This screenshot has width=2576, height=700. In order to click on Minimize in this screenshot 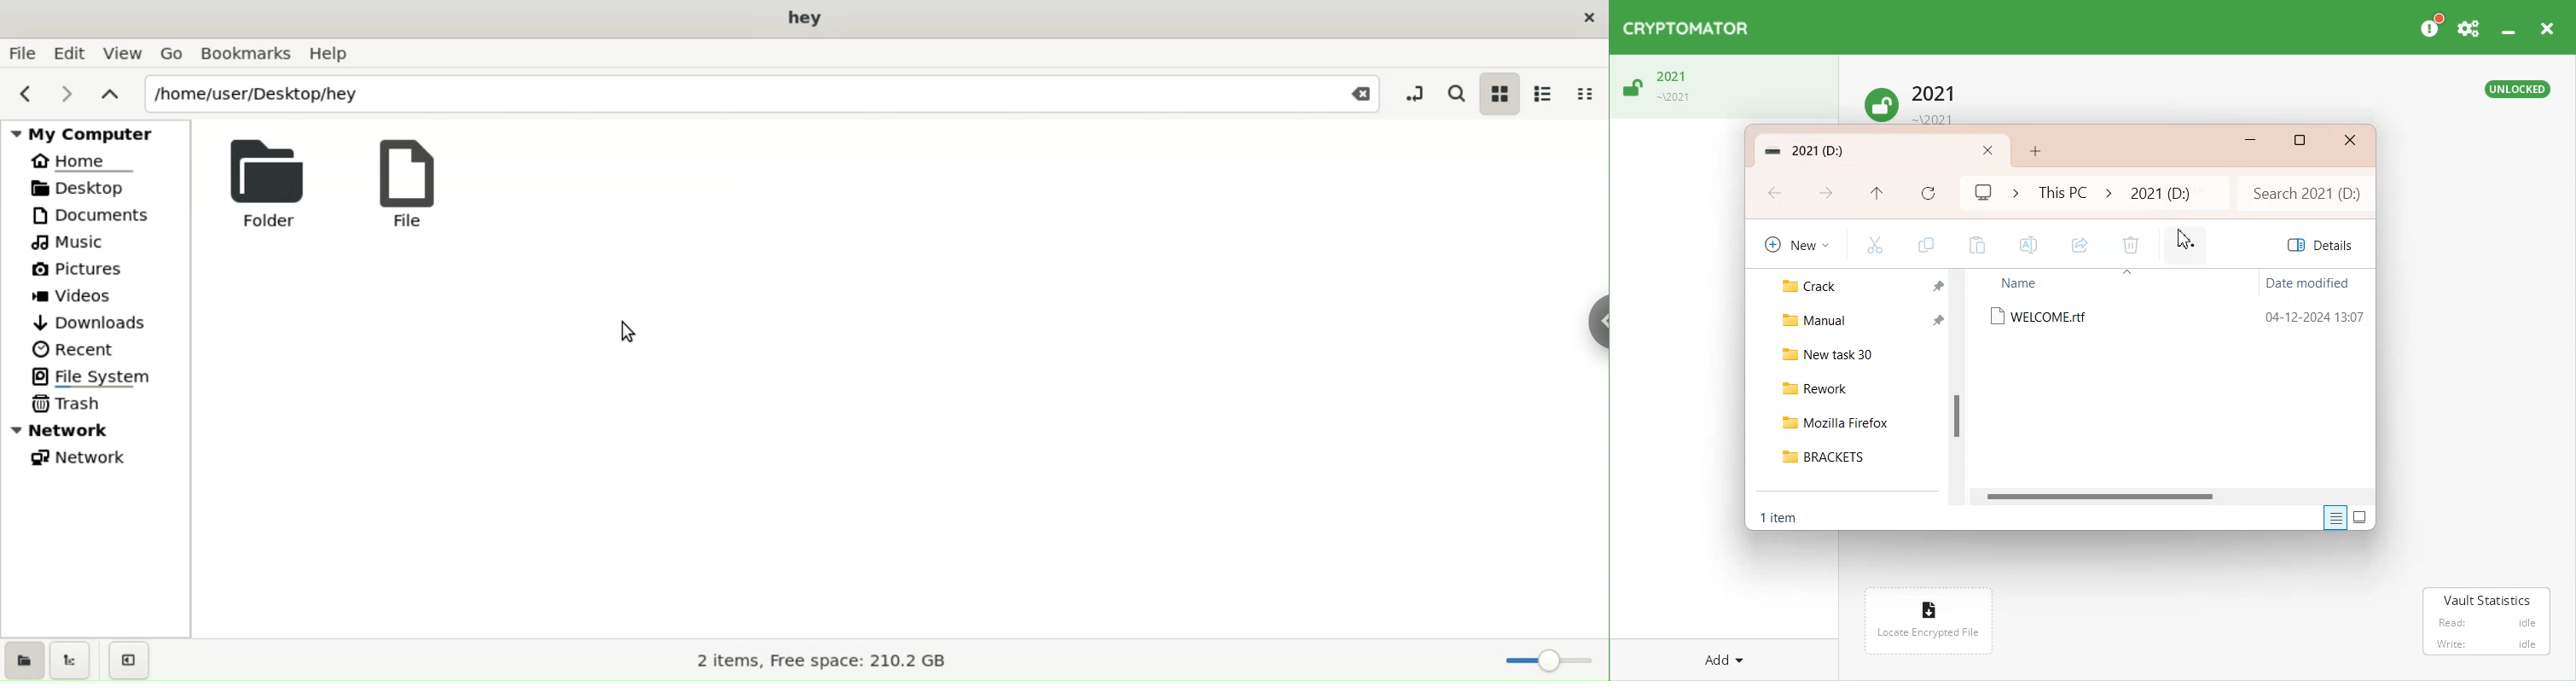, I will do `click(2248, 141)`.